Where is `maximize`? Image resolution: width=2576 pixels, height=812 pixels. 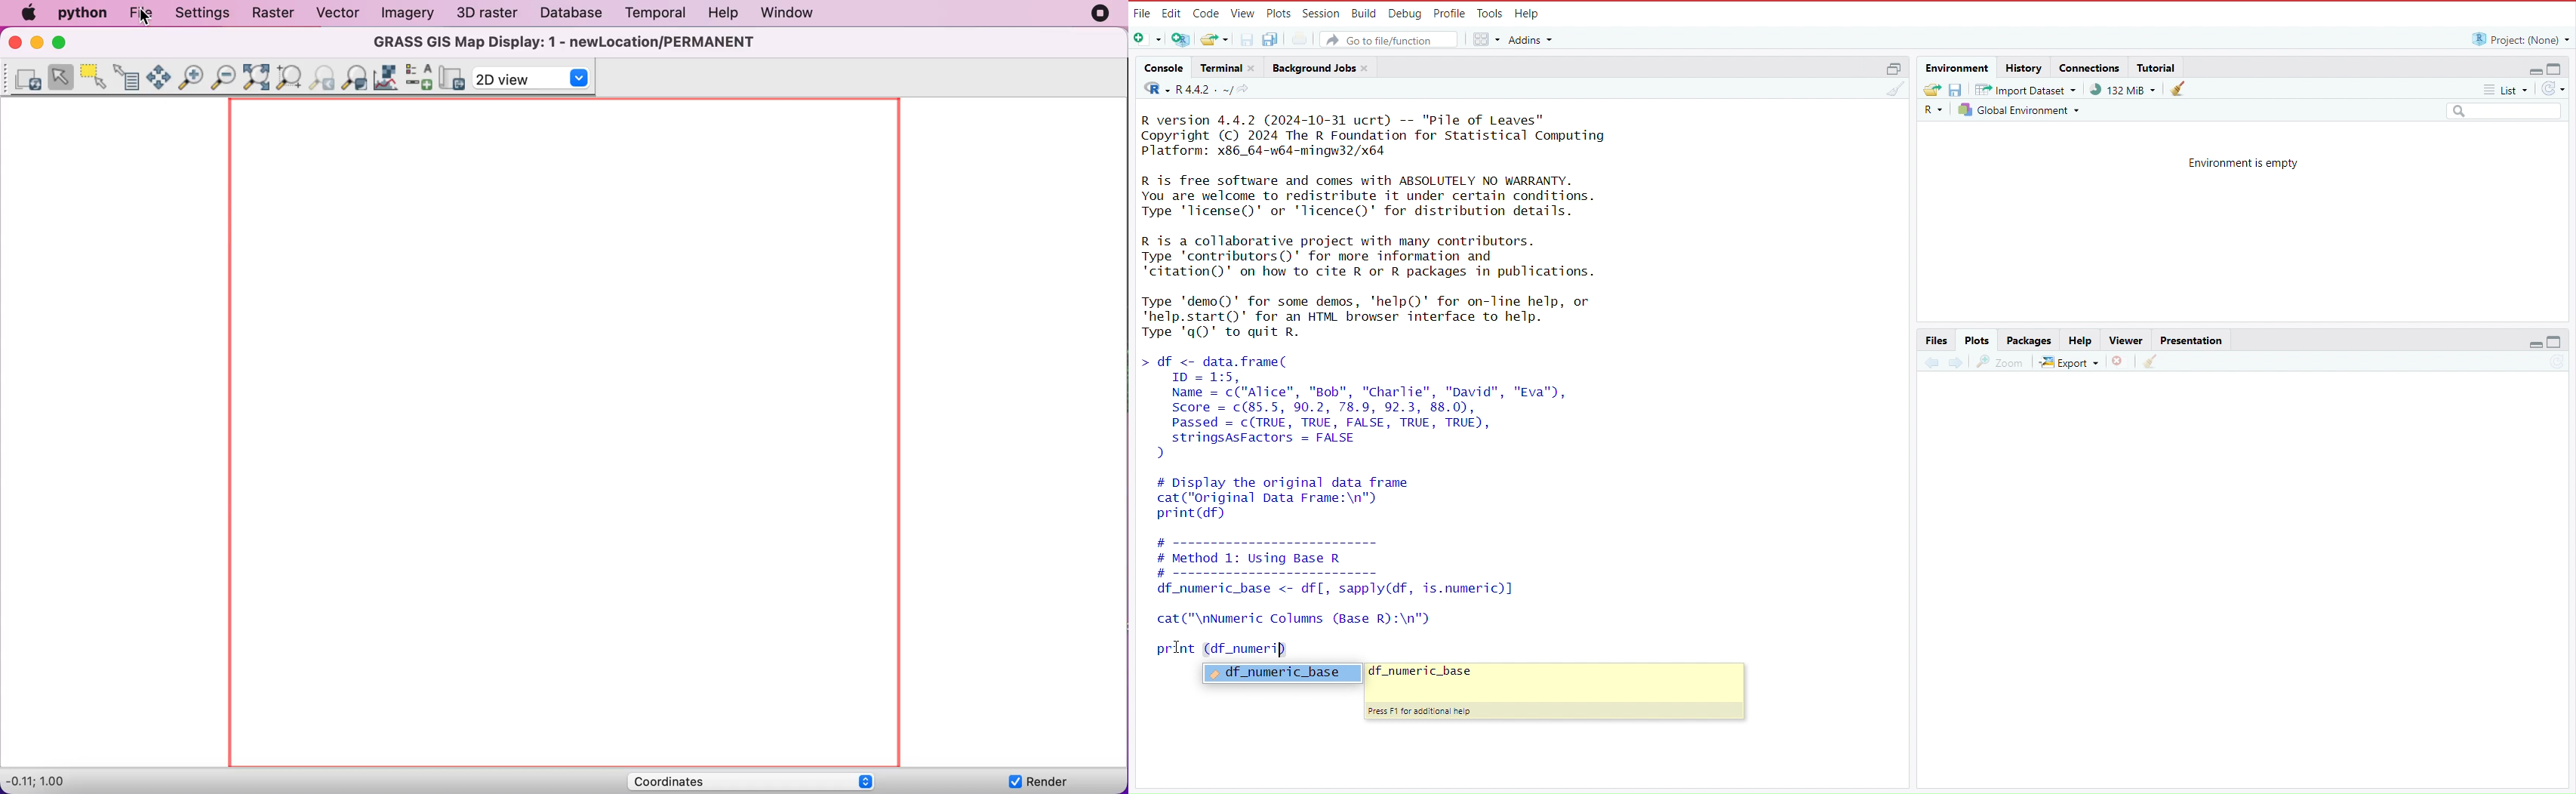 maximize is located at coordinates (1891, 66).